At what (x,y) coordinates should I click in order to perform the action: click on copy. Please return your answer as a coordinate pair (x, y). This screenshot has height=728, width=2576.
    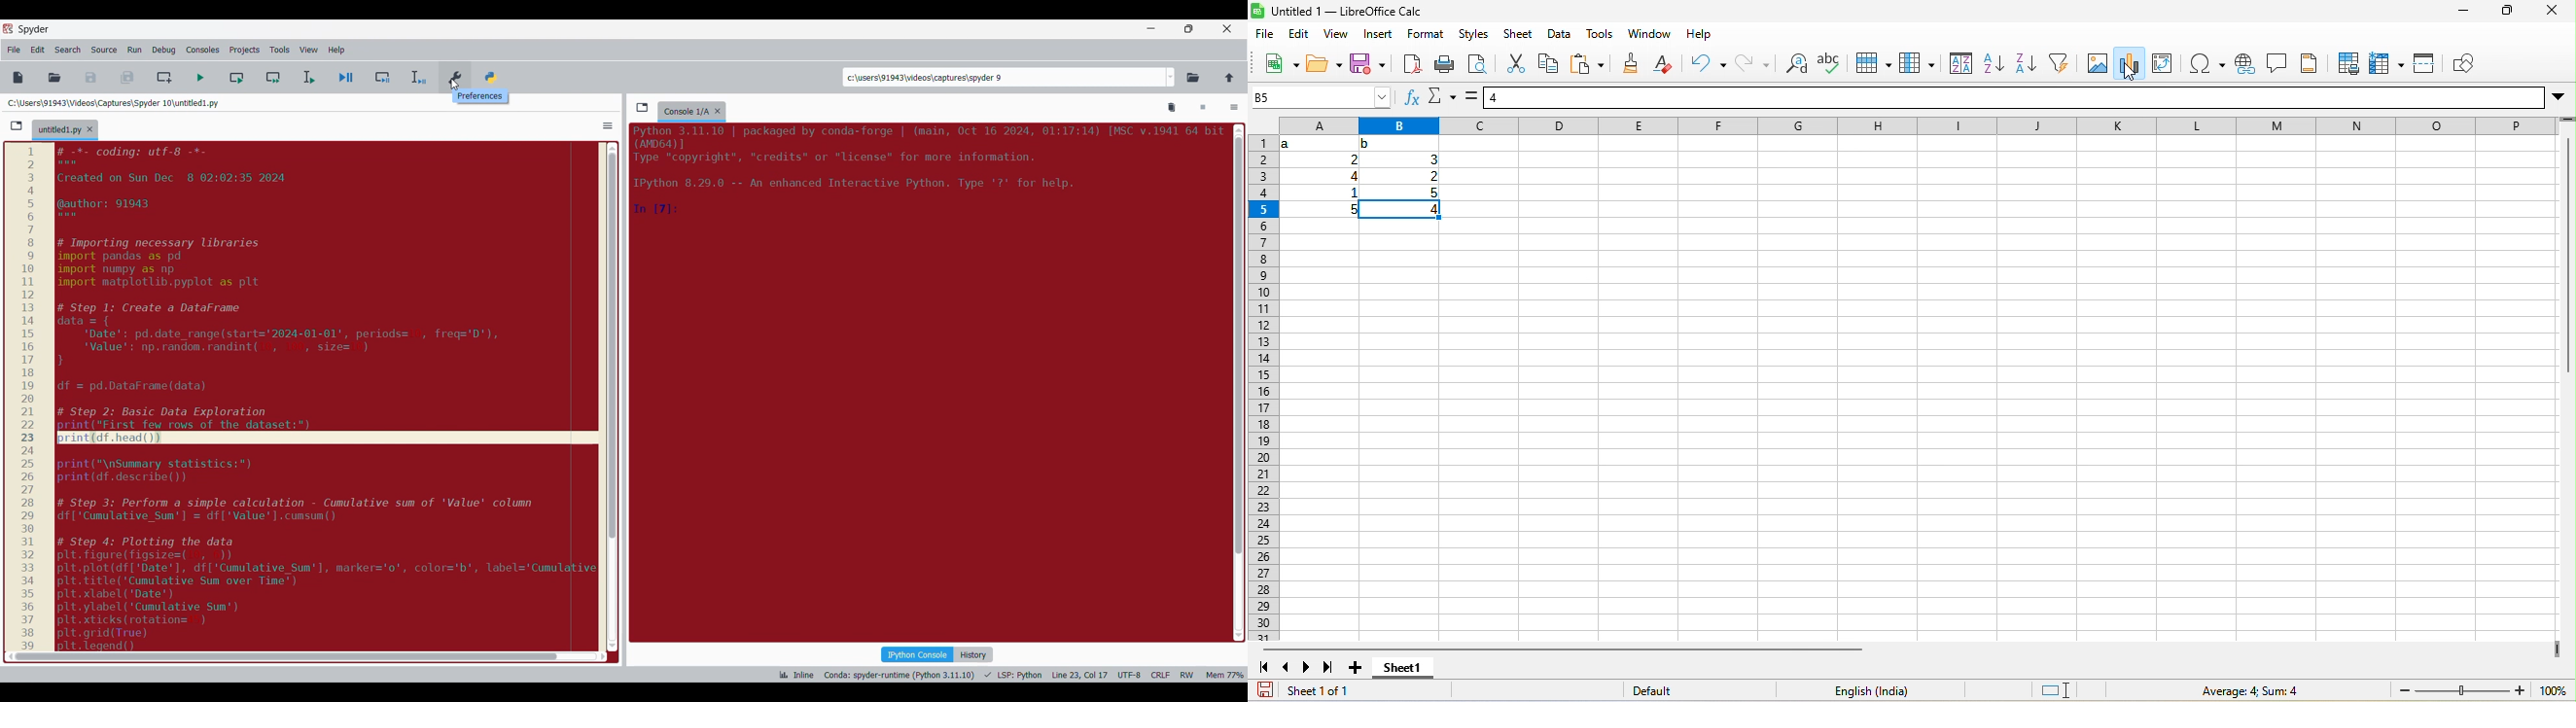
    Looking at the image, I should click on (1549, 62).